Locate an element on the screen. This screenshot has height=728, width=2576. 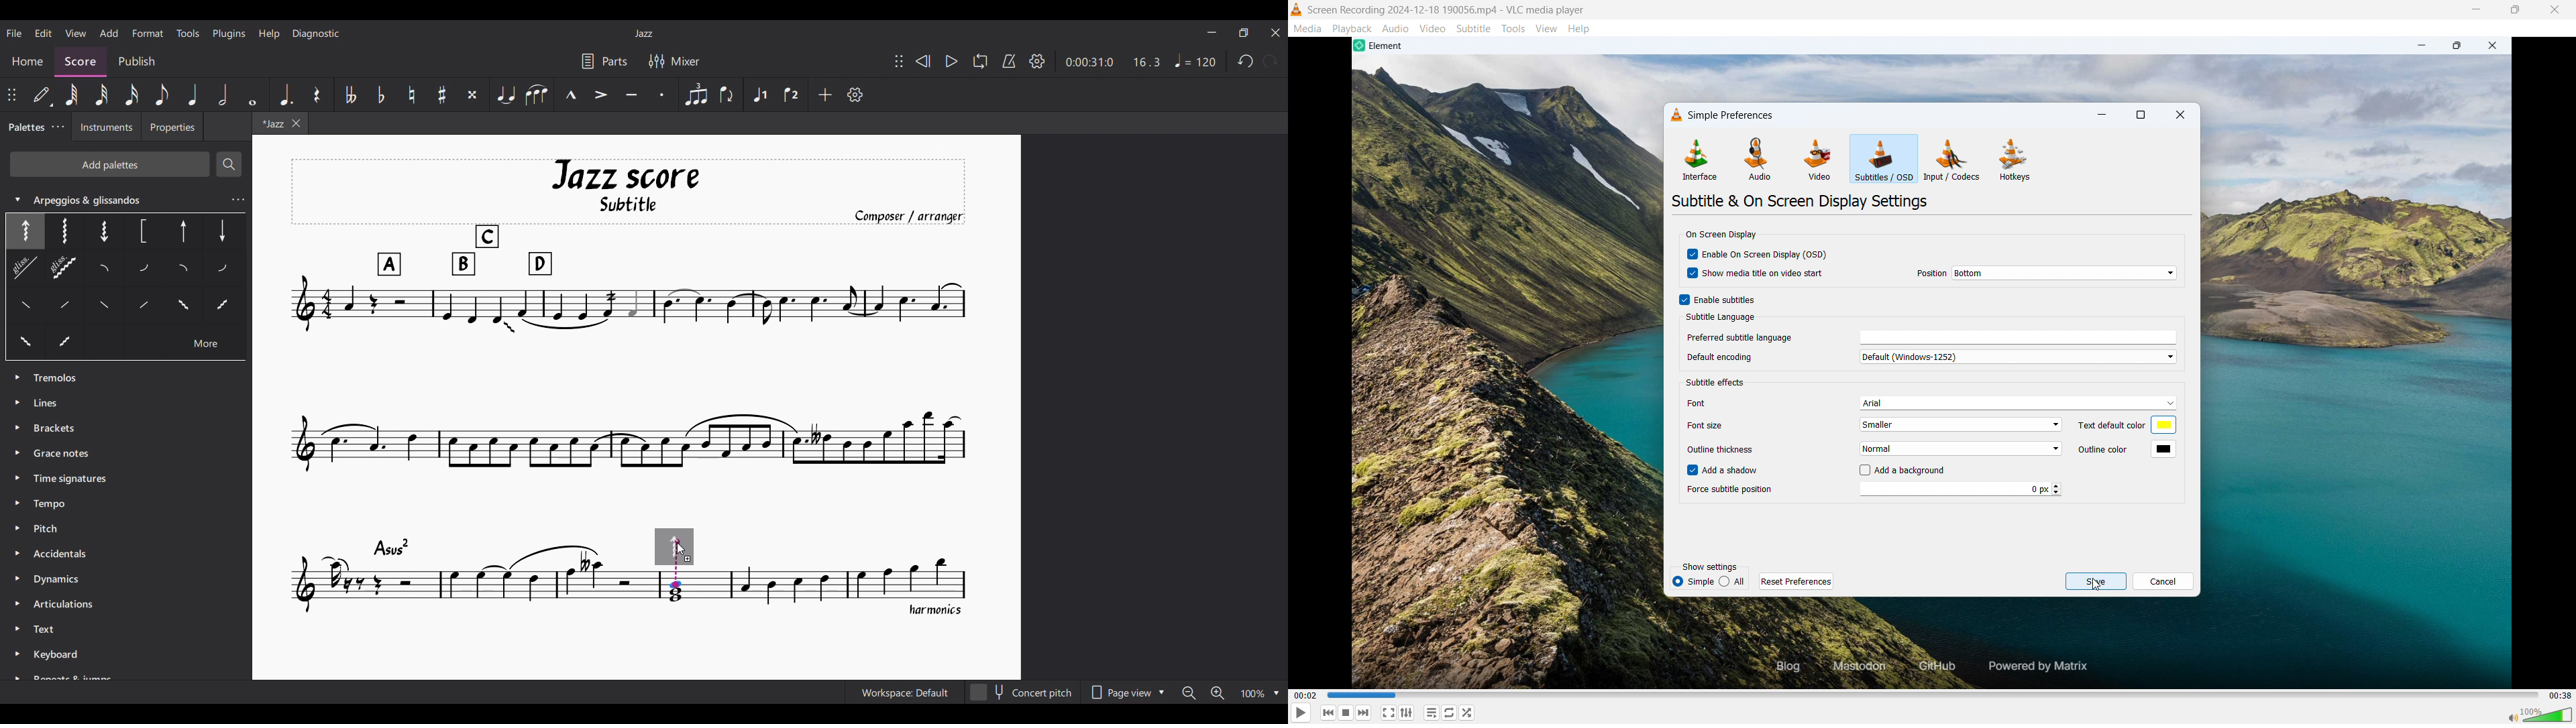
Add a background  is located at coordinates (1912, 471).